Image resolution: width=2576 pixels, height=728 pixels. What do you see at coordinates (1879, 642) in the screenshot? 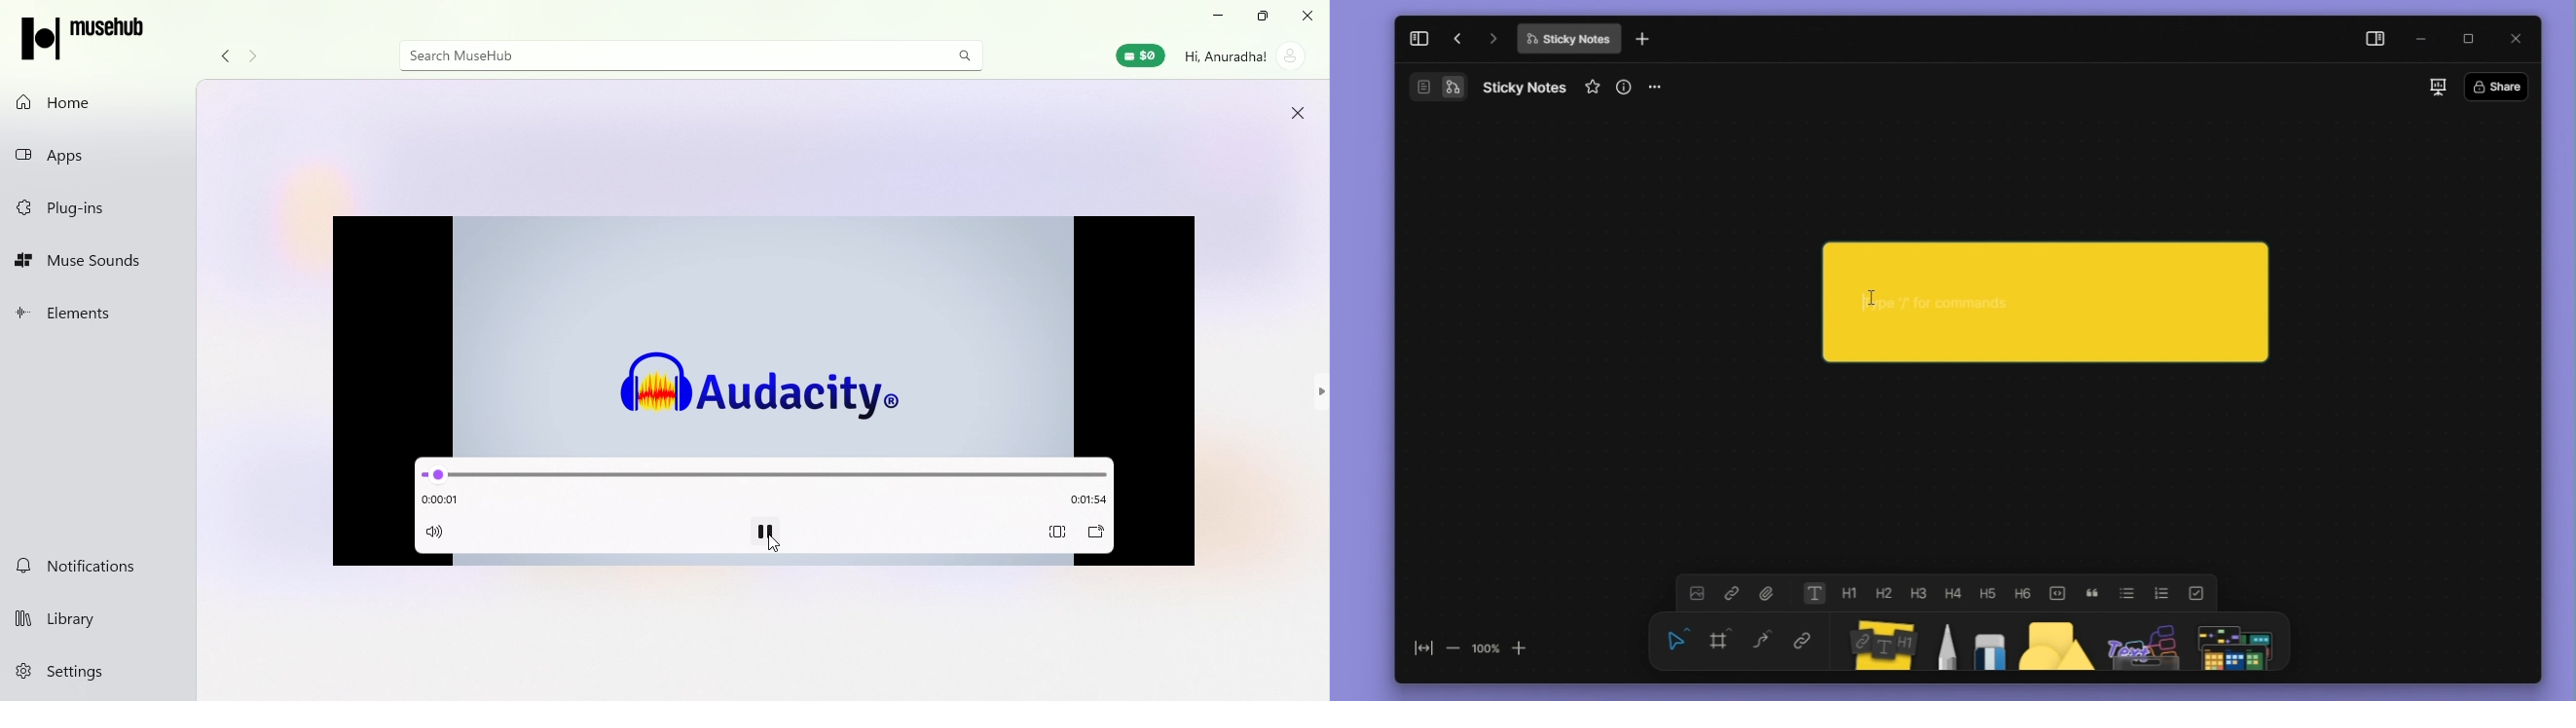
I see `Sticky notes` at bounding box center [1879, 642].